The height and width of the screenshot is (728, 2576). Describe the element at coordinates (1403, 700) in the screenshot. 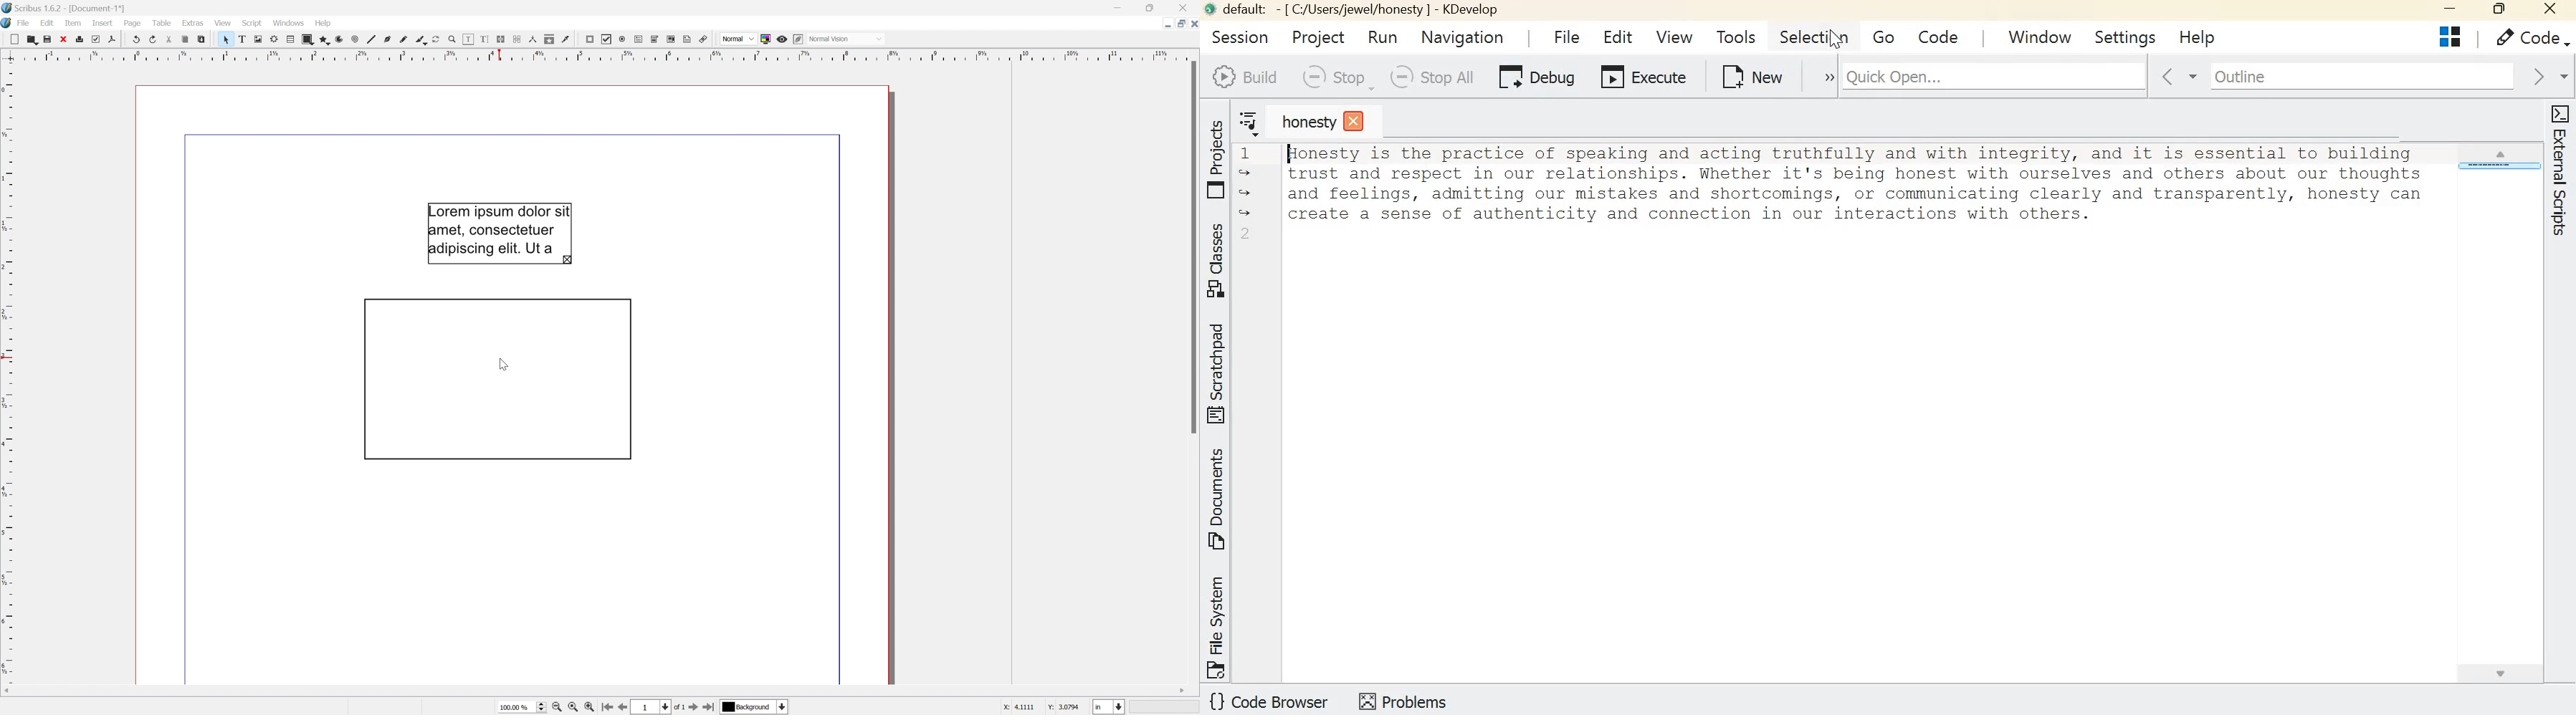

I see `Toggle 'problems' tool view` at that location.